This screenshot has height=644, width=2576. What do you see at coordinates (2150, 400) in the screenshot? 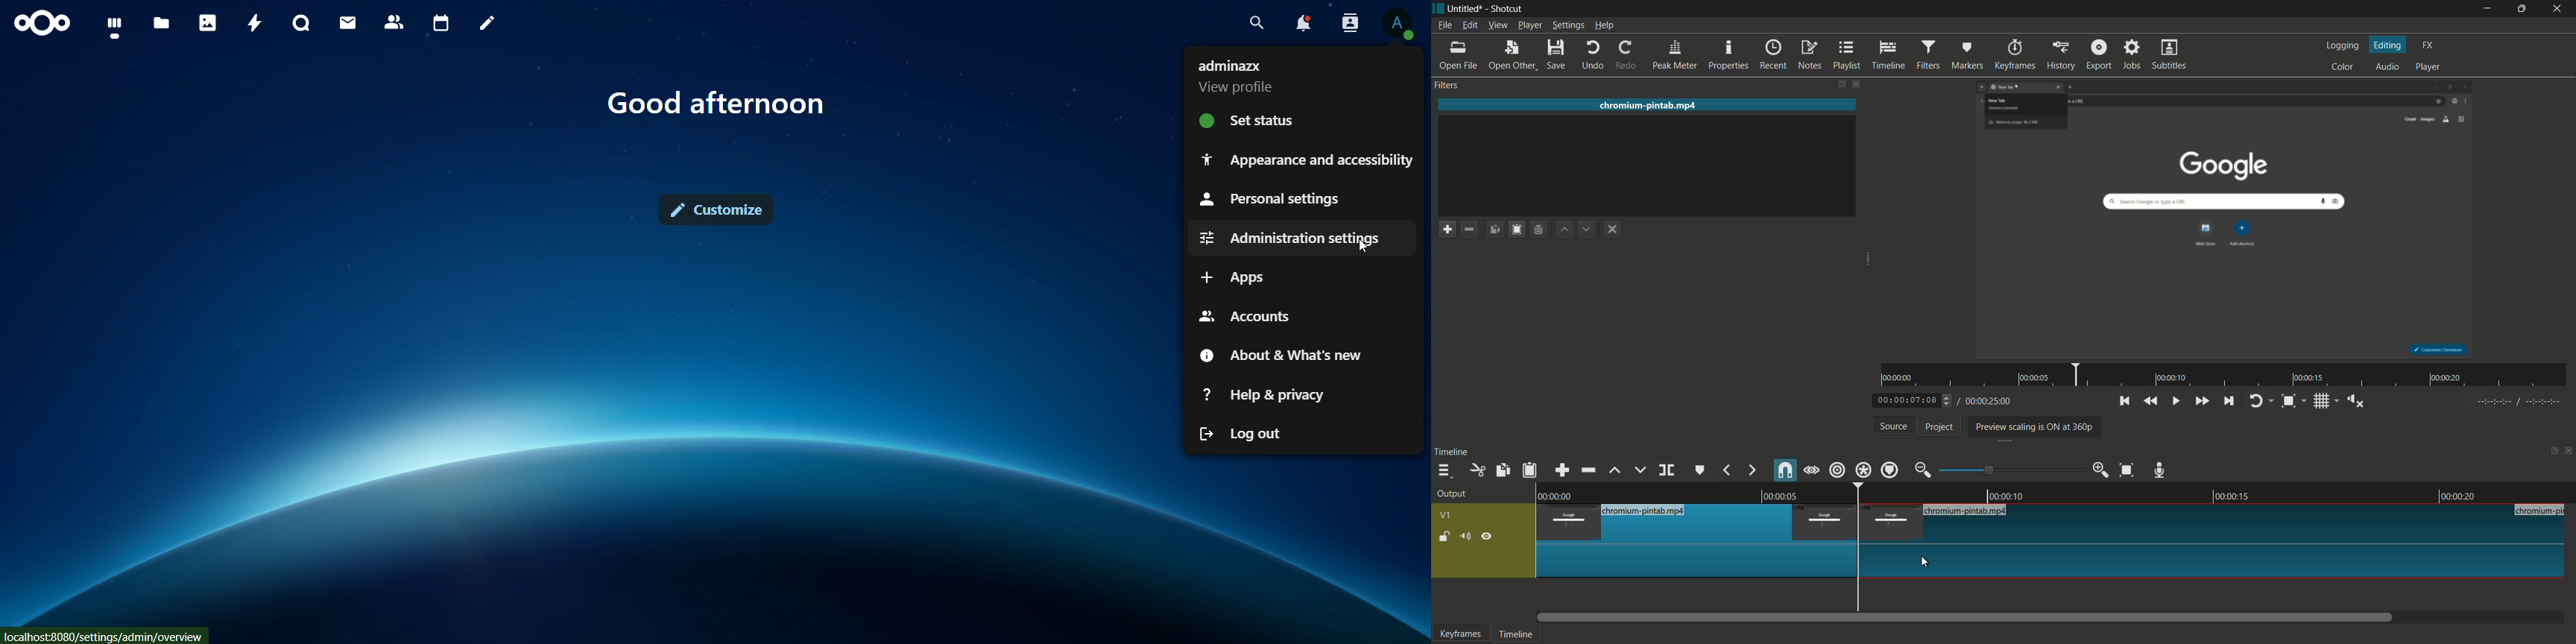
I see `quickly play backward` at bounding box center [2150, 400].